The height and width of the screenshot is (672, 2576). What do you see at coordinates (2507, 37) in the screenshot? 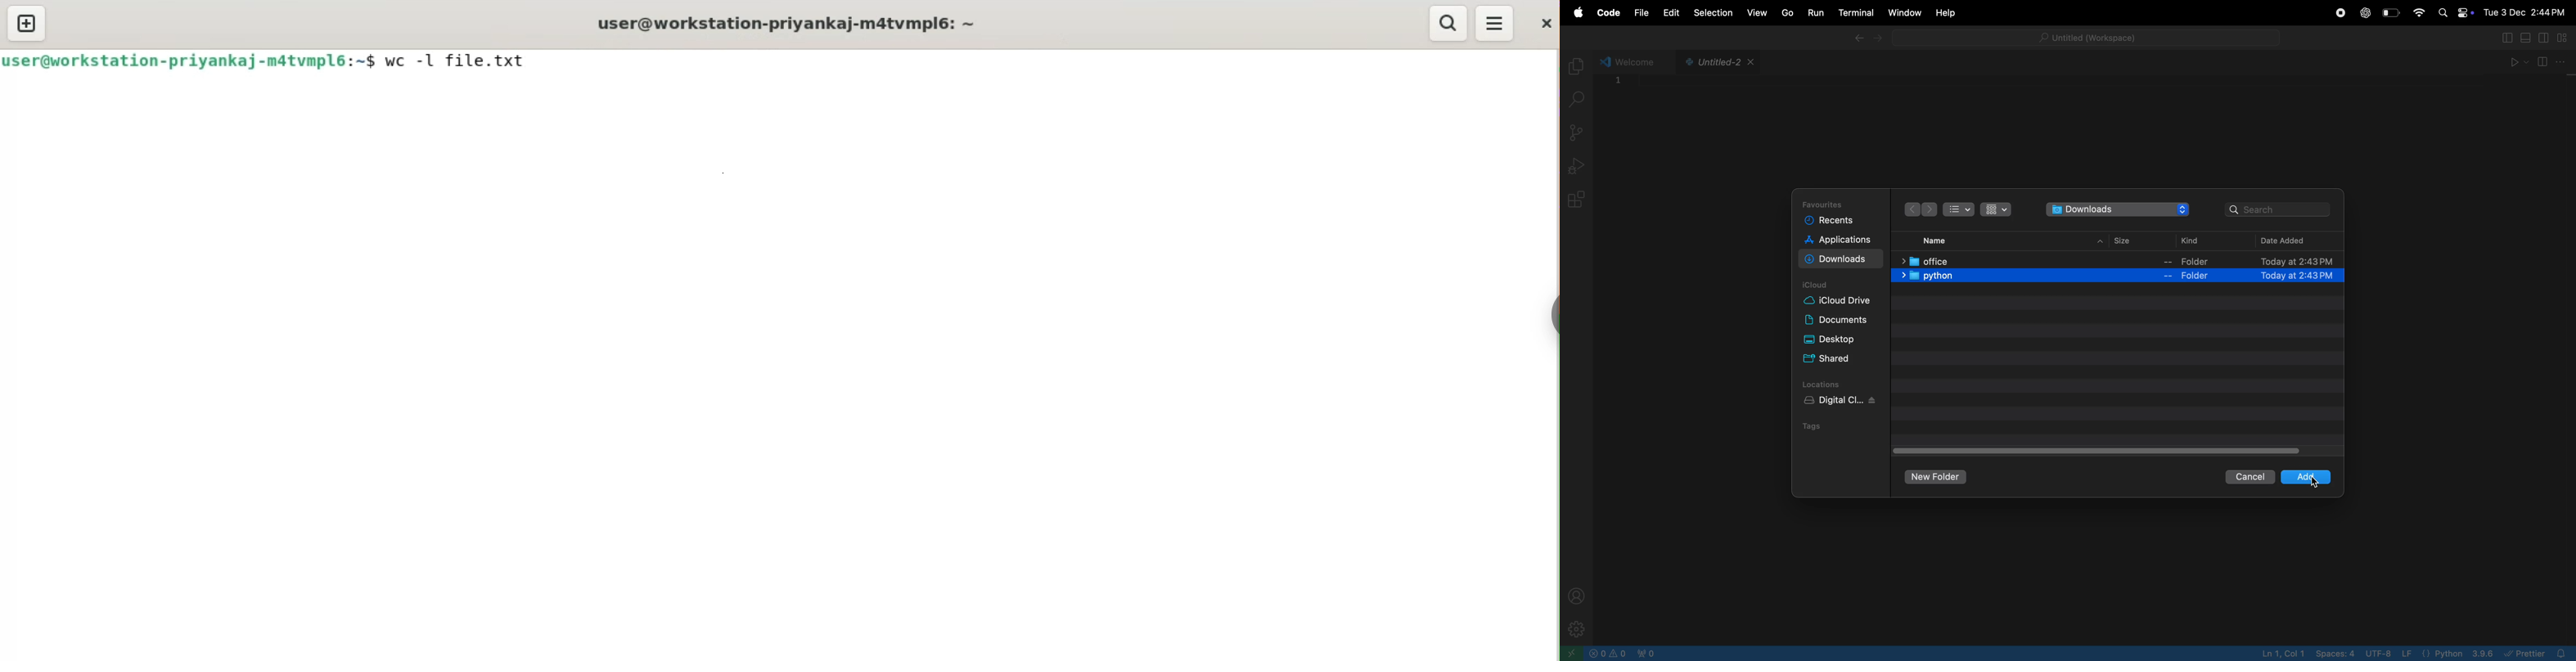
I see `toggle primary side bar` at bounding box center [2507, 37].